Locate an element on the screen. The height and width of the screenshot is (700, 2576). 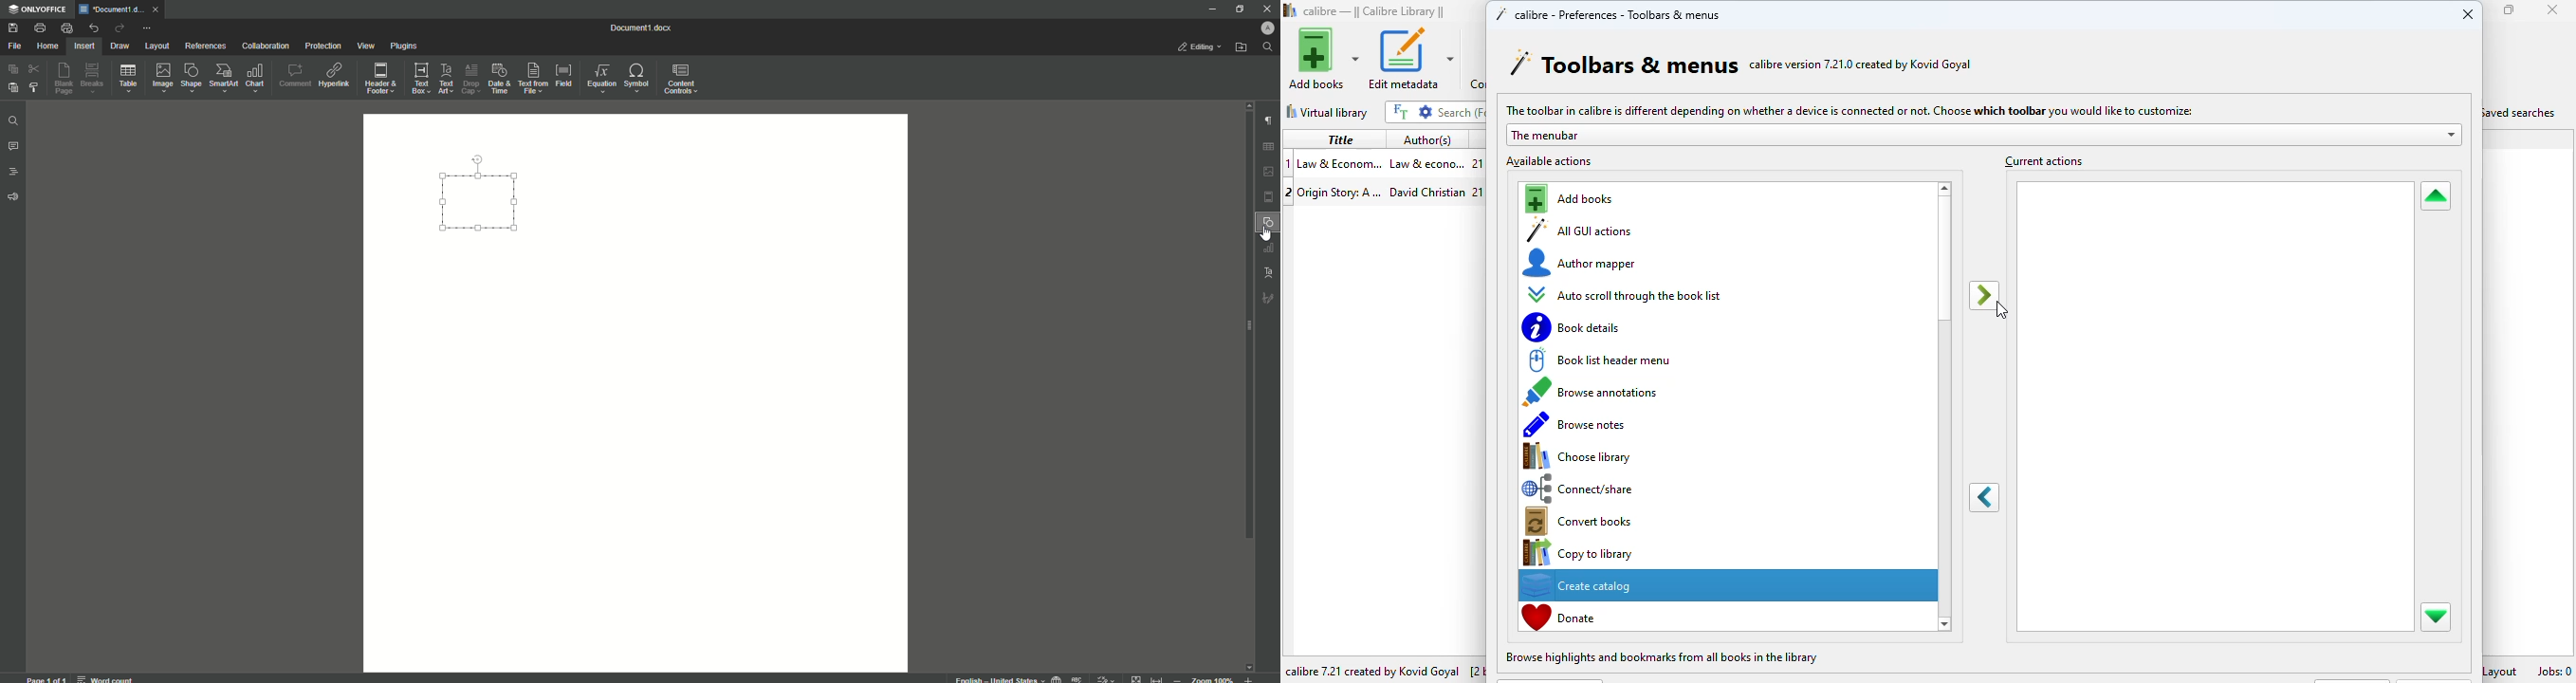
cursor is located at coordinates (2002, 310).